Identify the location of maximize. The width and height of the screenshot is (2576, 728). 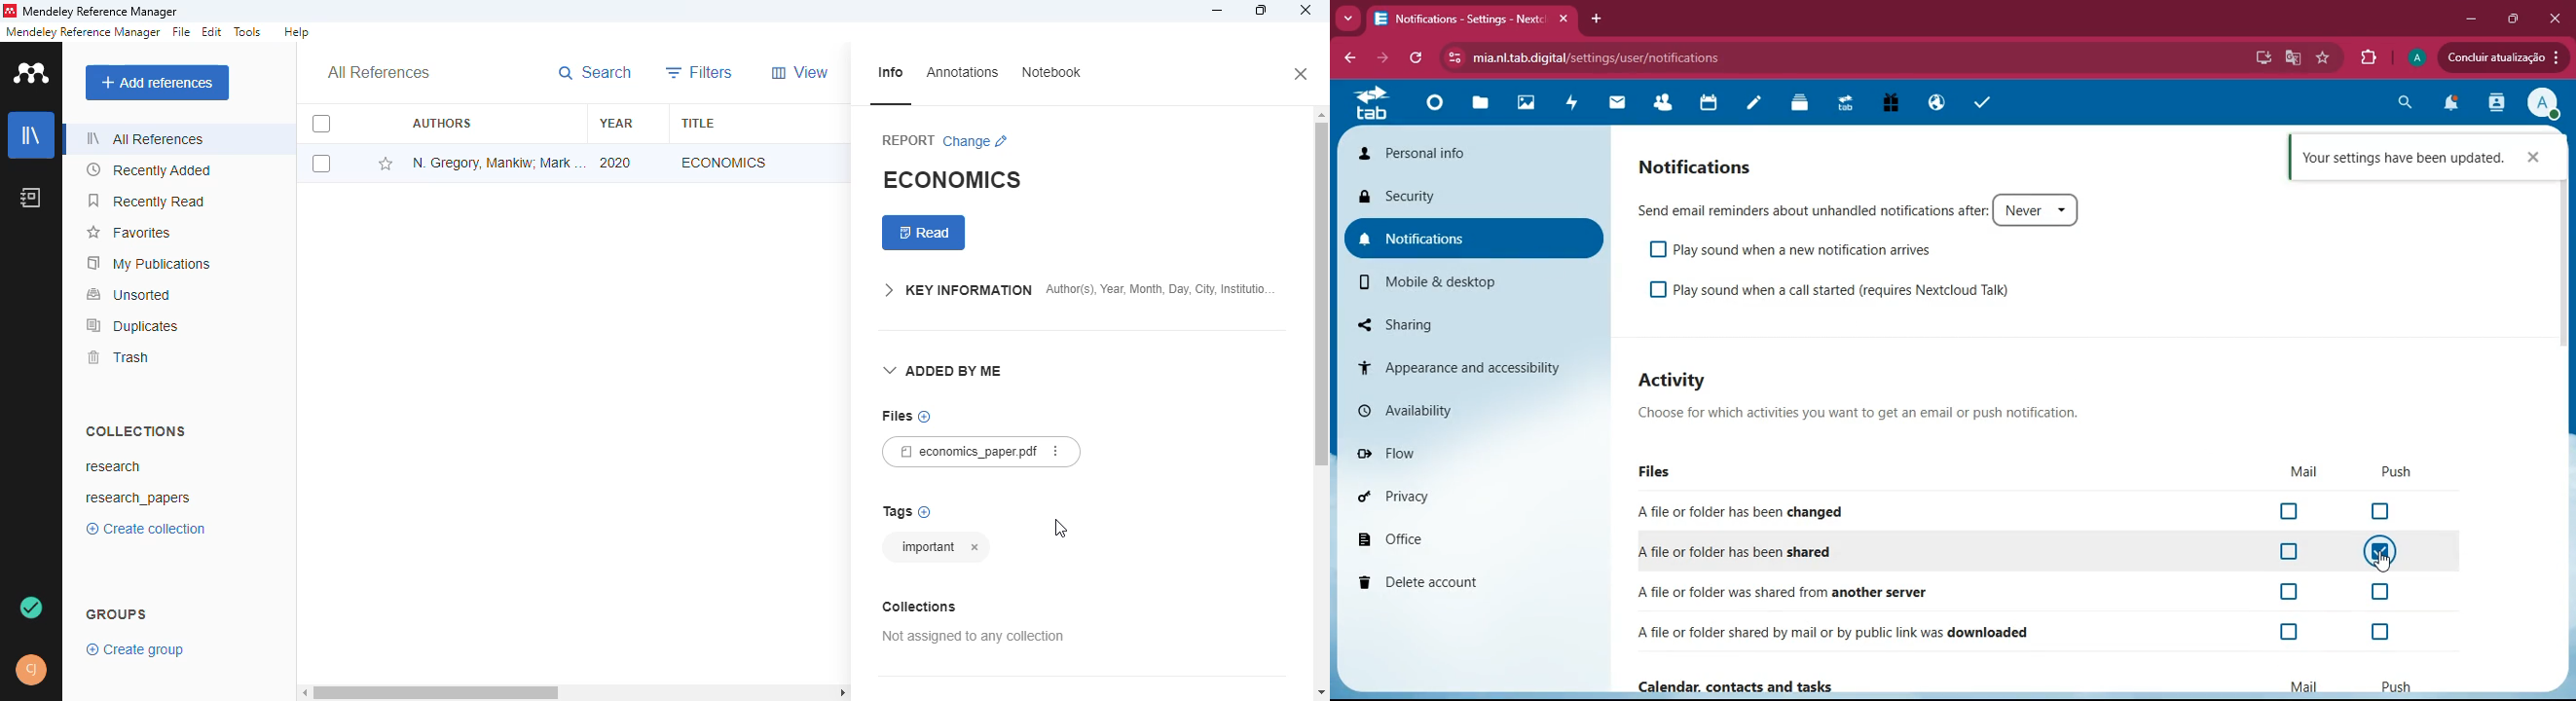
(1261, 10).